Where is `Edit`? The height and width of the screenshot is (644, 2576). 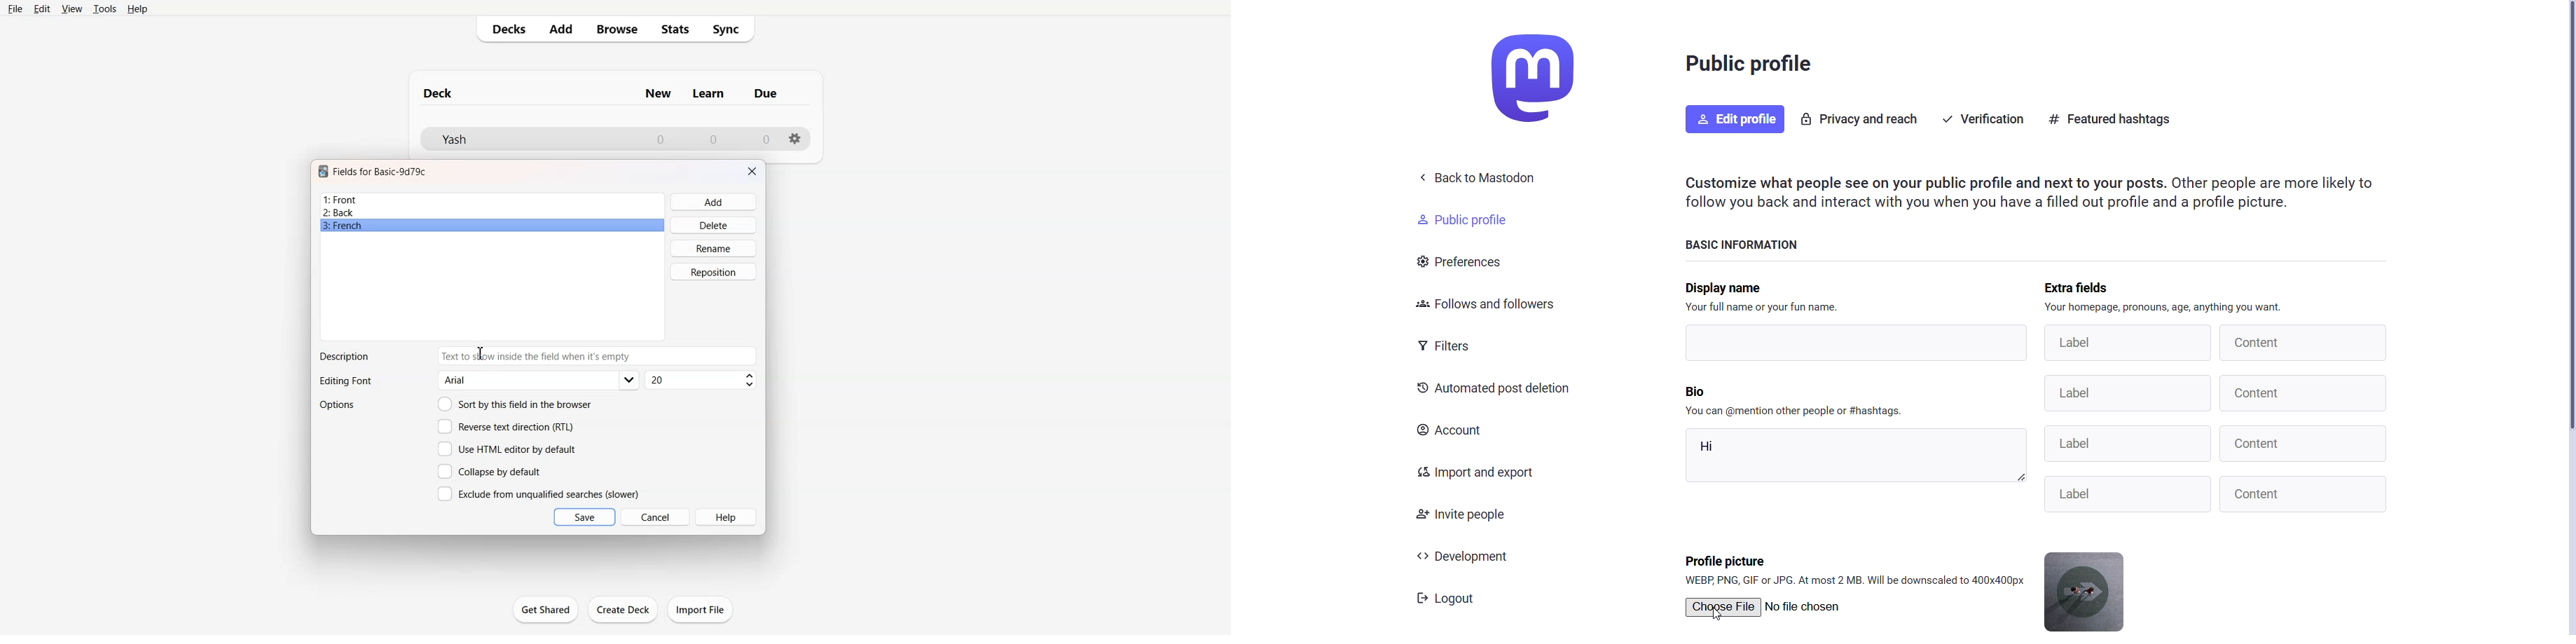
Edit is located at coordinates (42, 9).